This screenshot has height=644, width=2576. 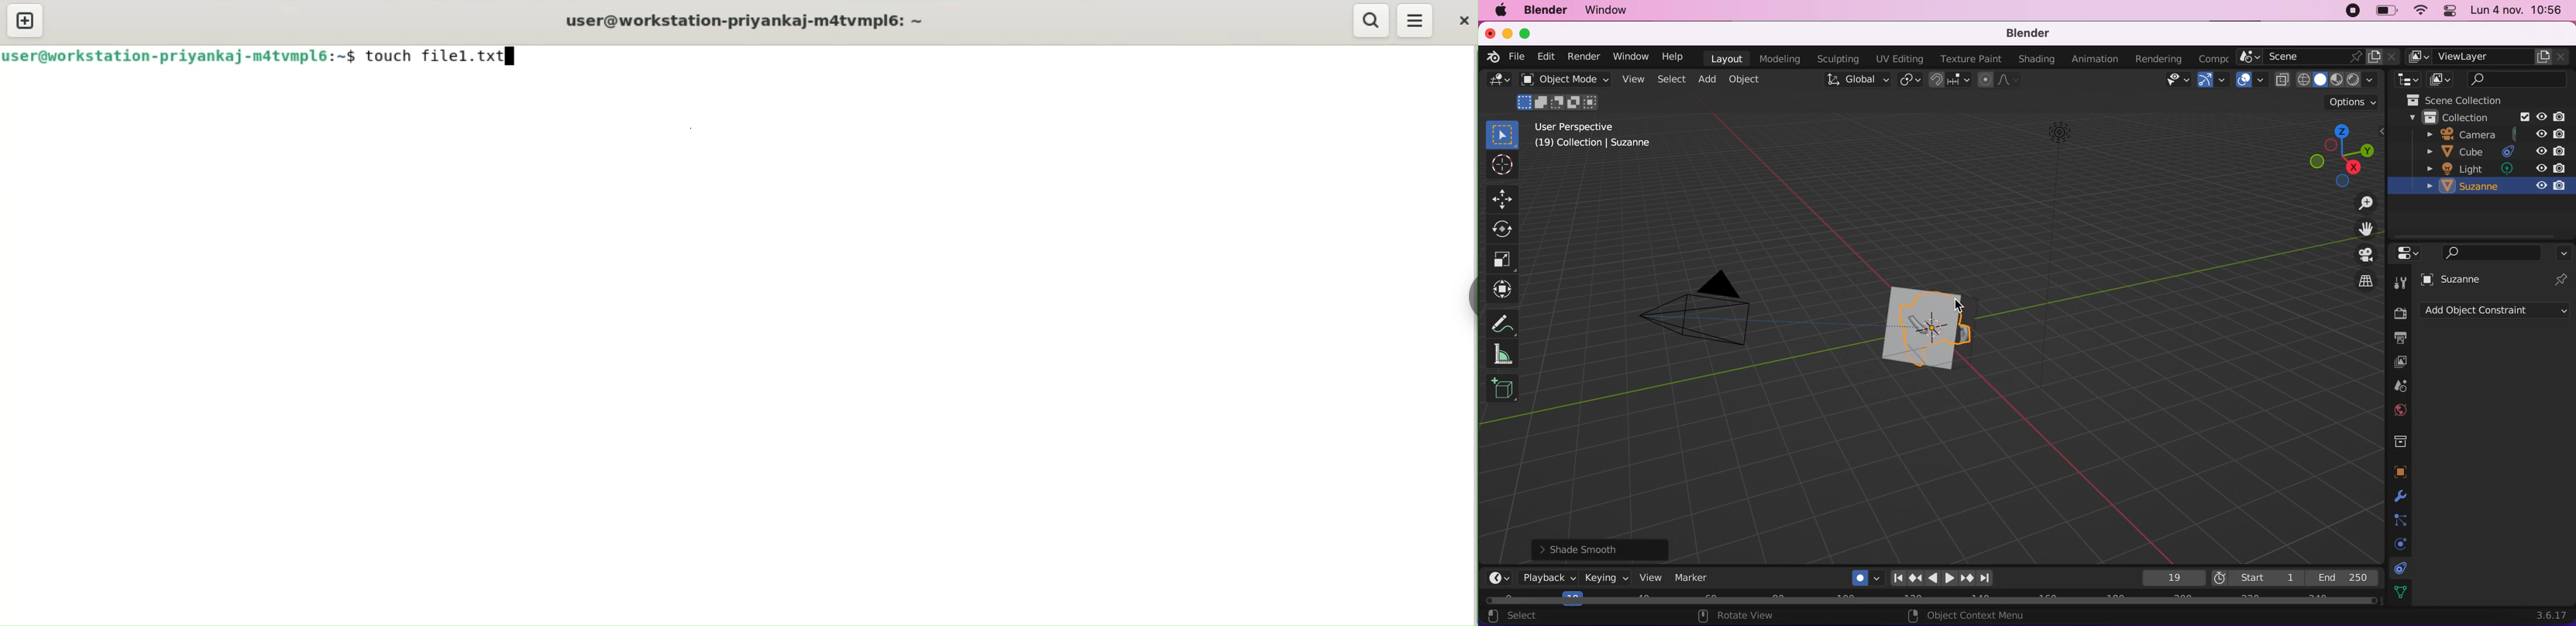 I want to click on options, so click(x=2343, y=102).